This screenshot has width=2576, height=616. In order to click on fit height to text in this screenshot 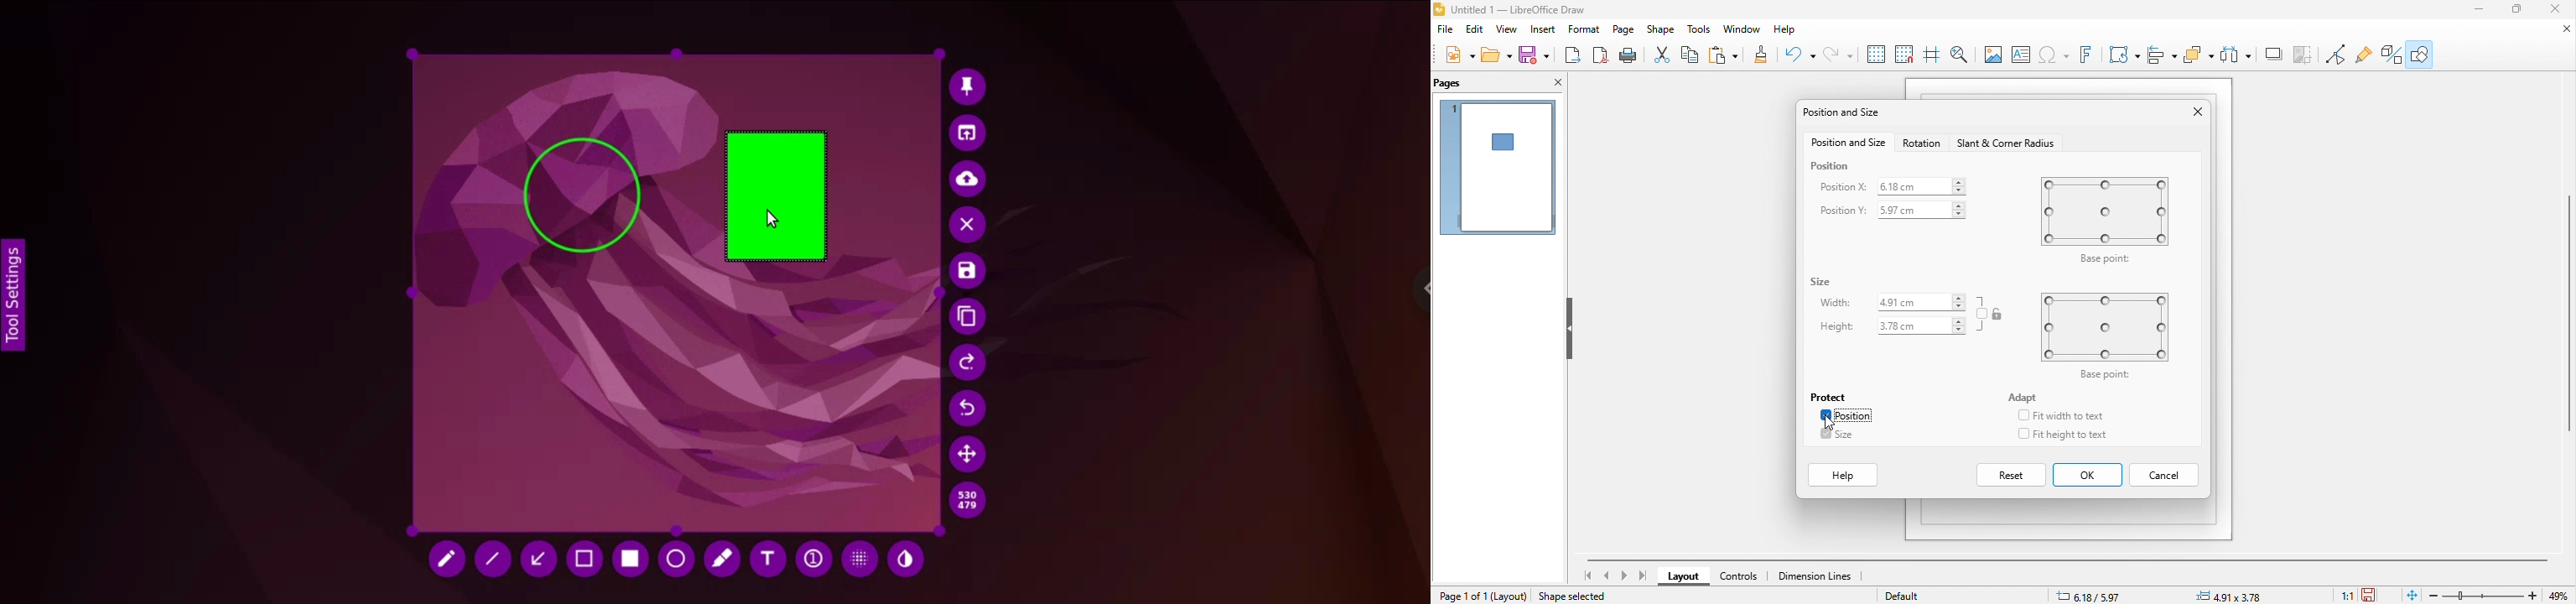, I will do `click(2078, 435)`.